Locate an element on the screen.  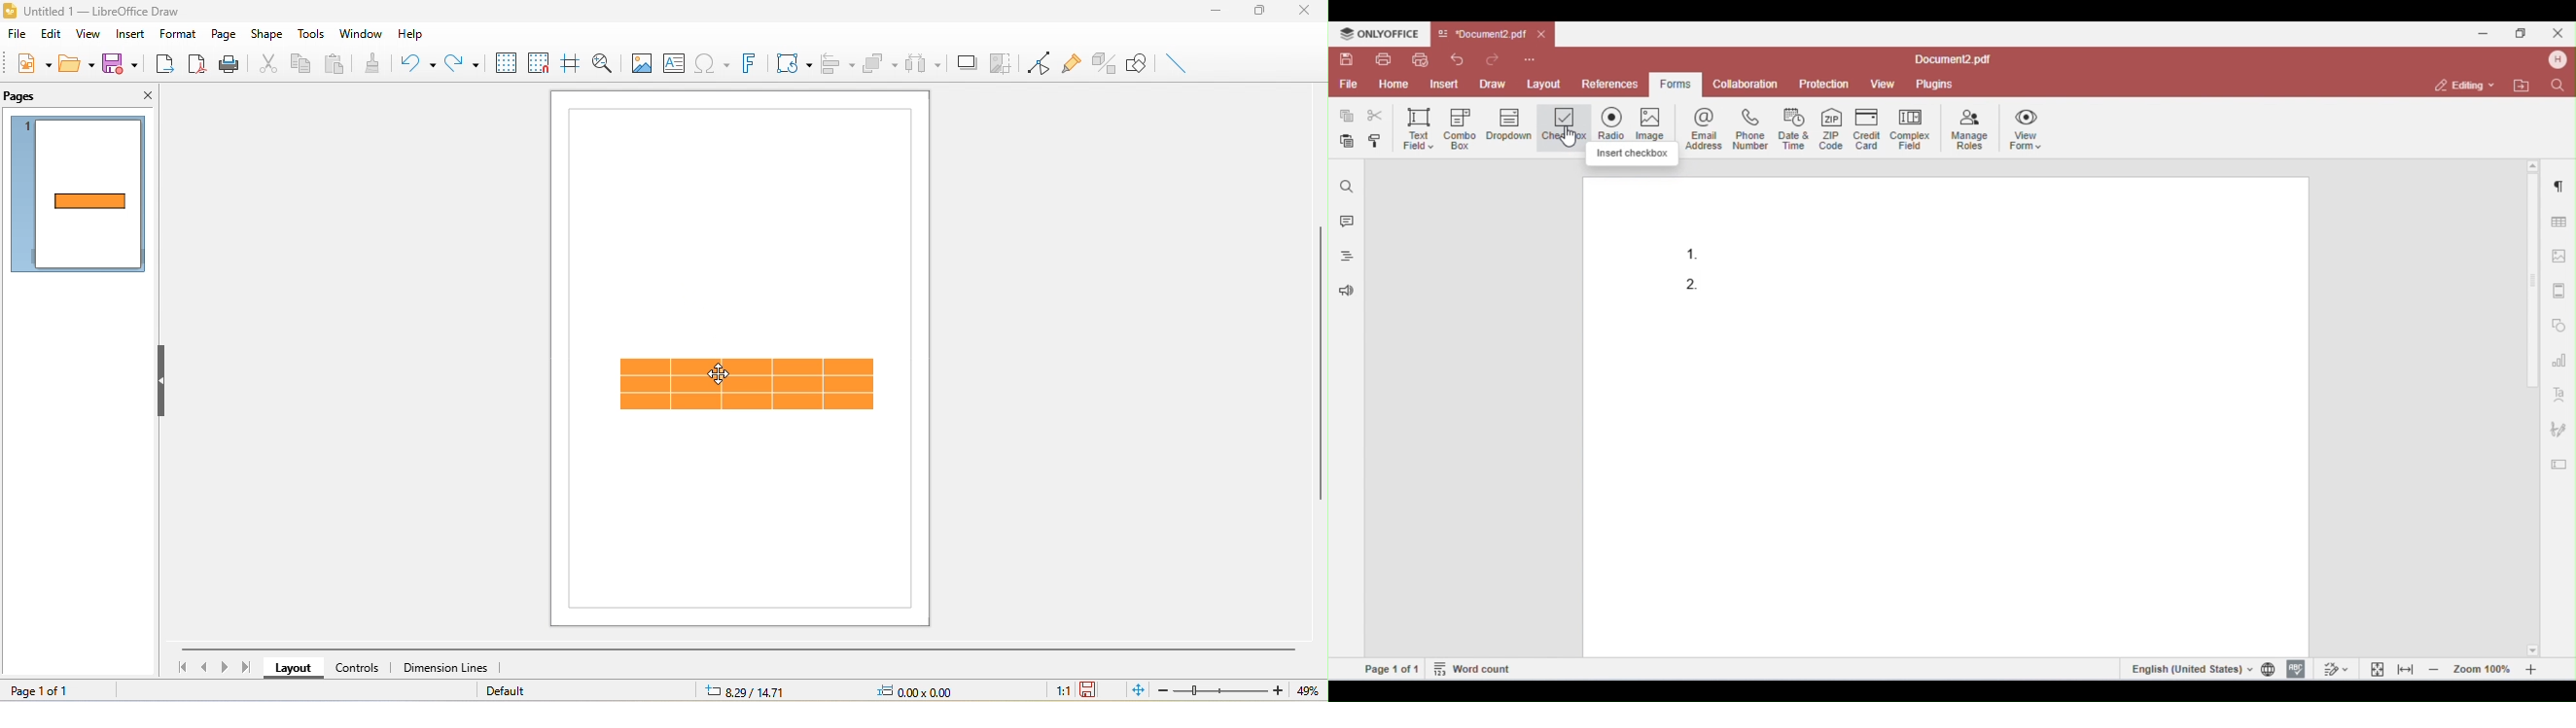
copy is located at coordinates (304, 64).